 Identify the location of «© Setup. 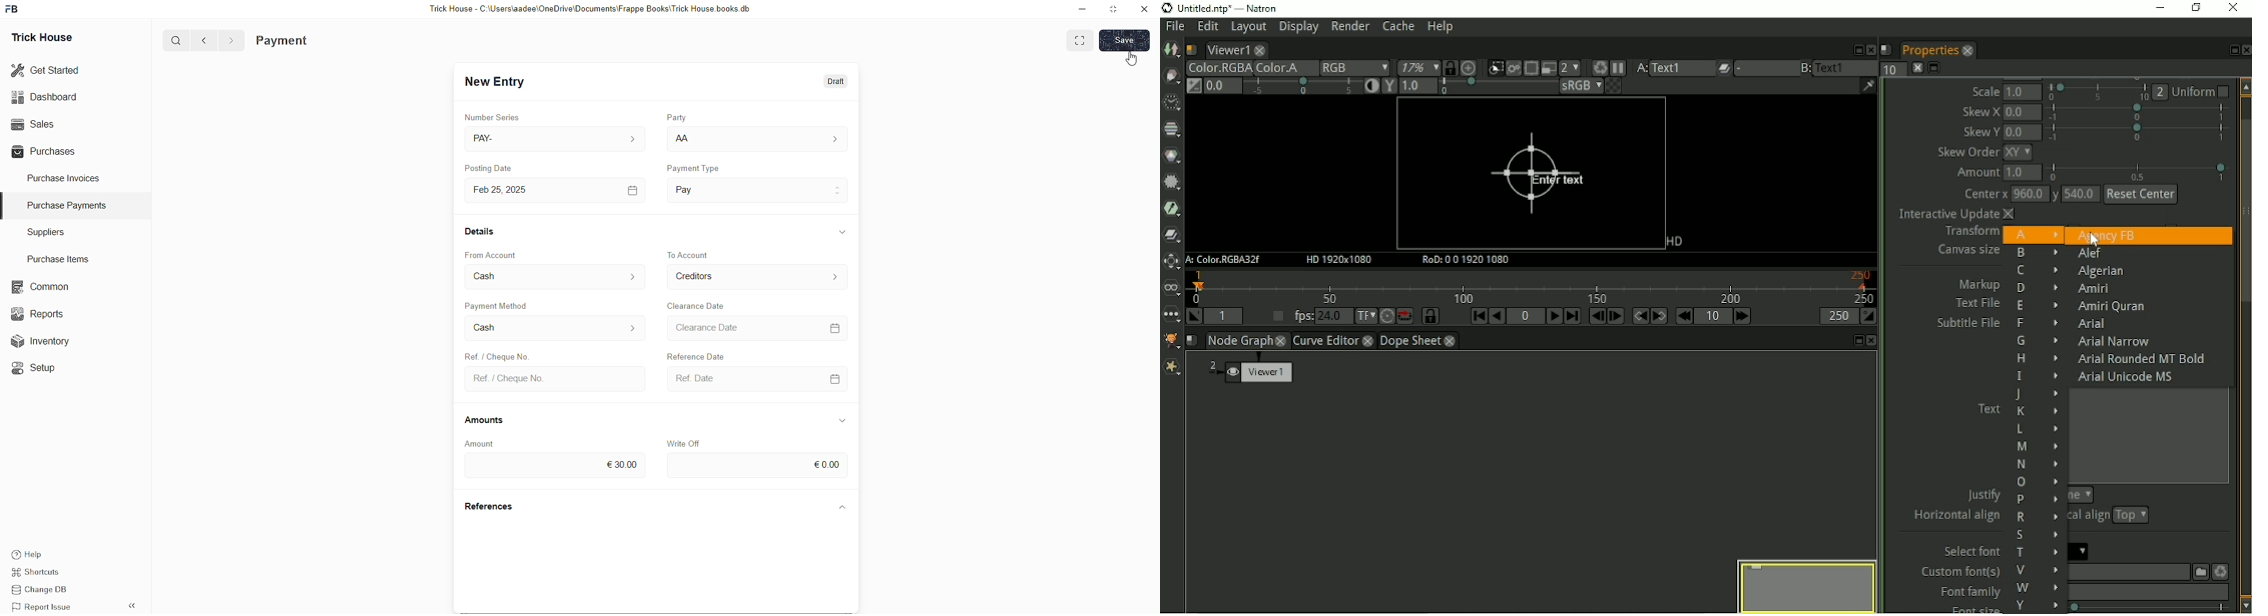
(37, 368).